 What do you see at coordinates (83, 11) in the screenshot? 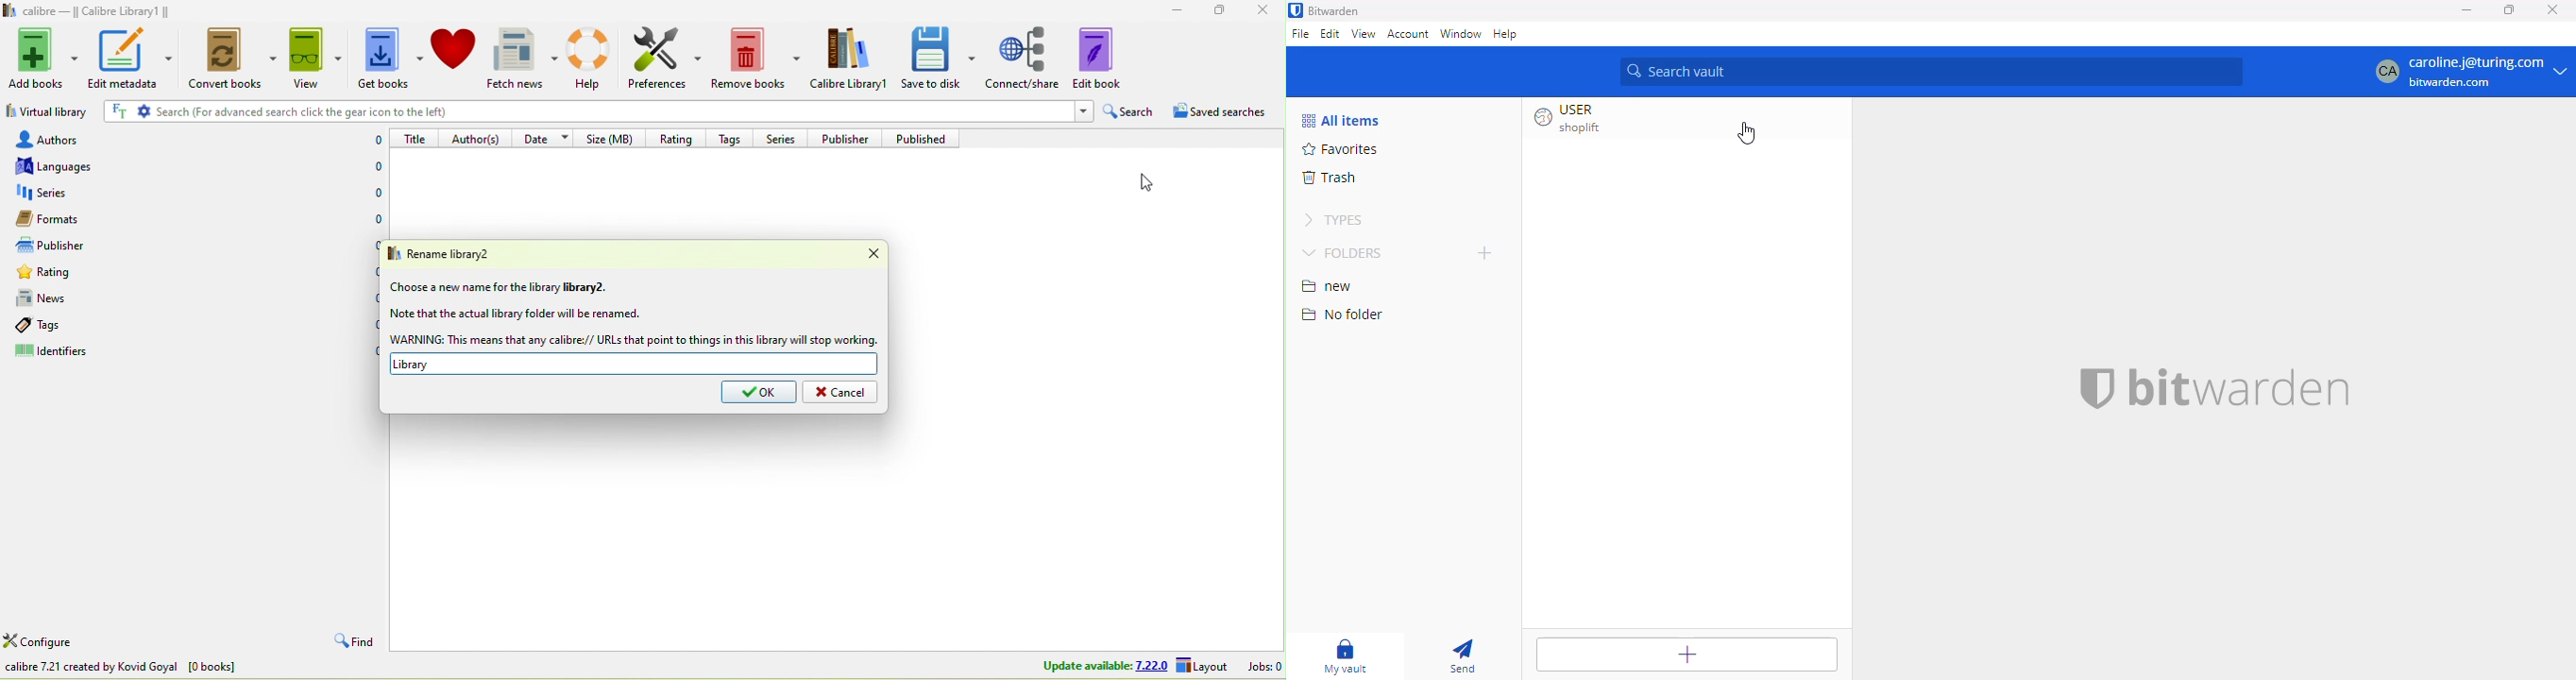
I see `calibre — Calibre Library` at bounding box center [83, 11].